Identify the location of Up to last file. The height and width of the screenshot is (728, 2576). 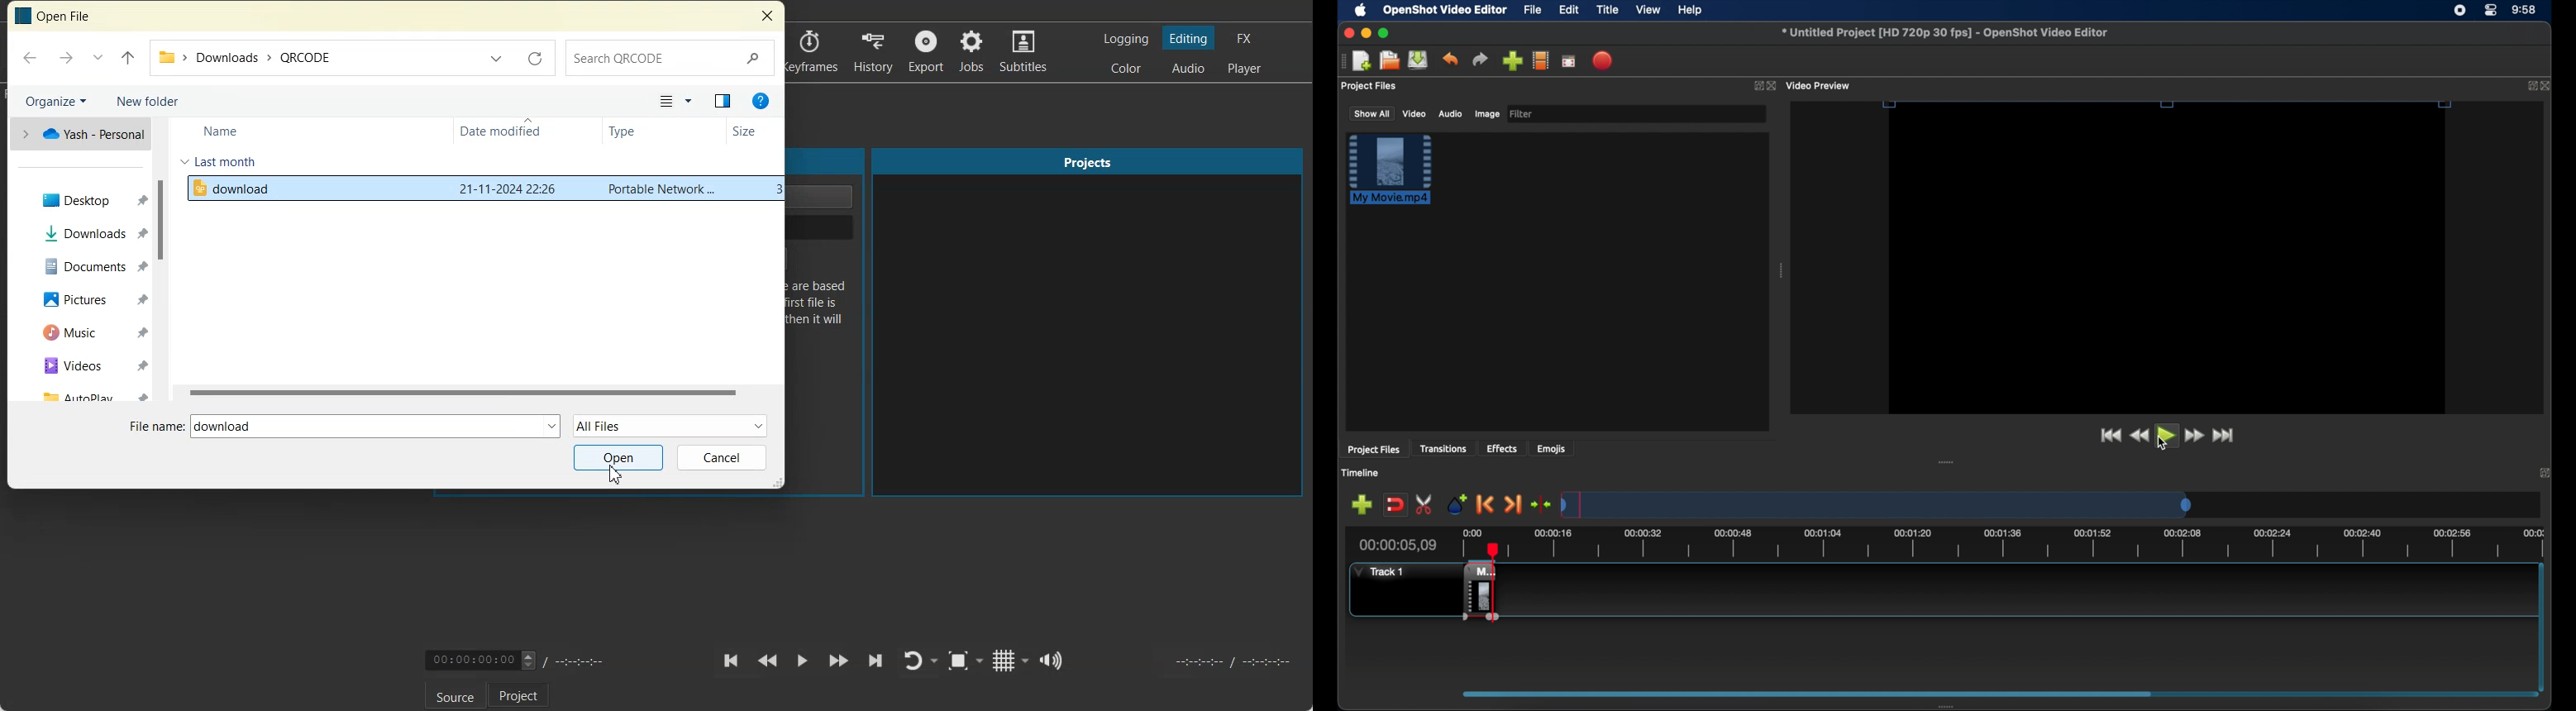
(127, 58).